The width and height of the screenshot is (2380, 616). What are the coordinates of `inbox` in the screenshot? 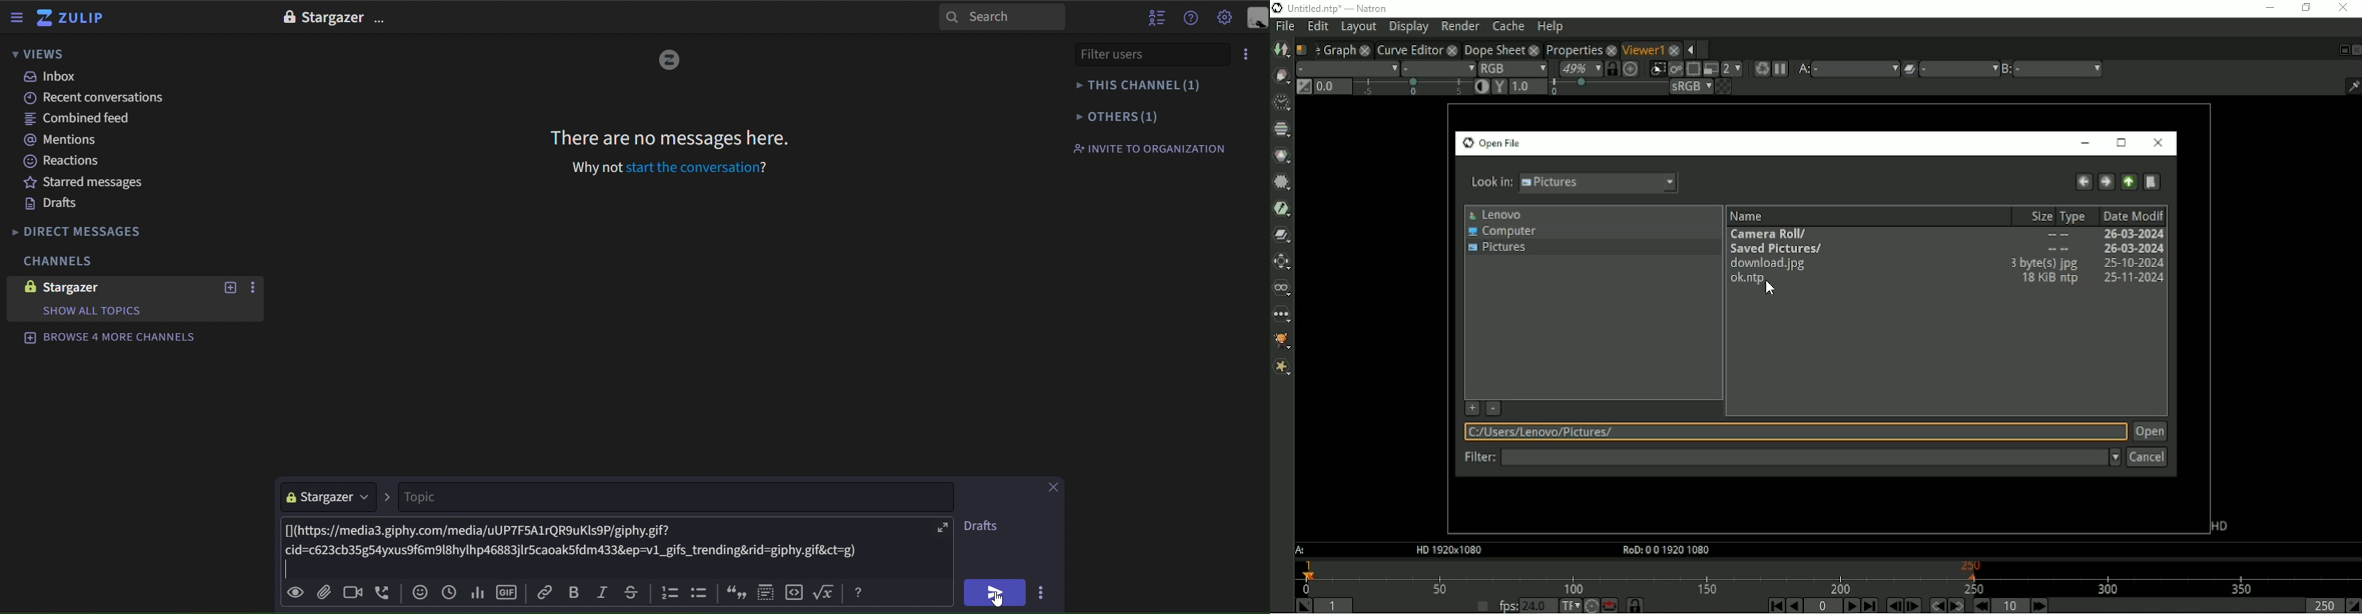 It's located at (52, 77).